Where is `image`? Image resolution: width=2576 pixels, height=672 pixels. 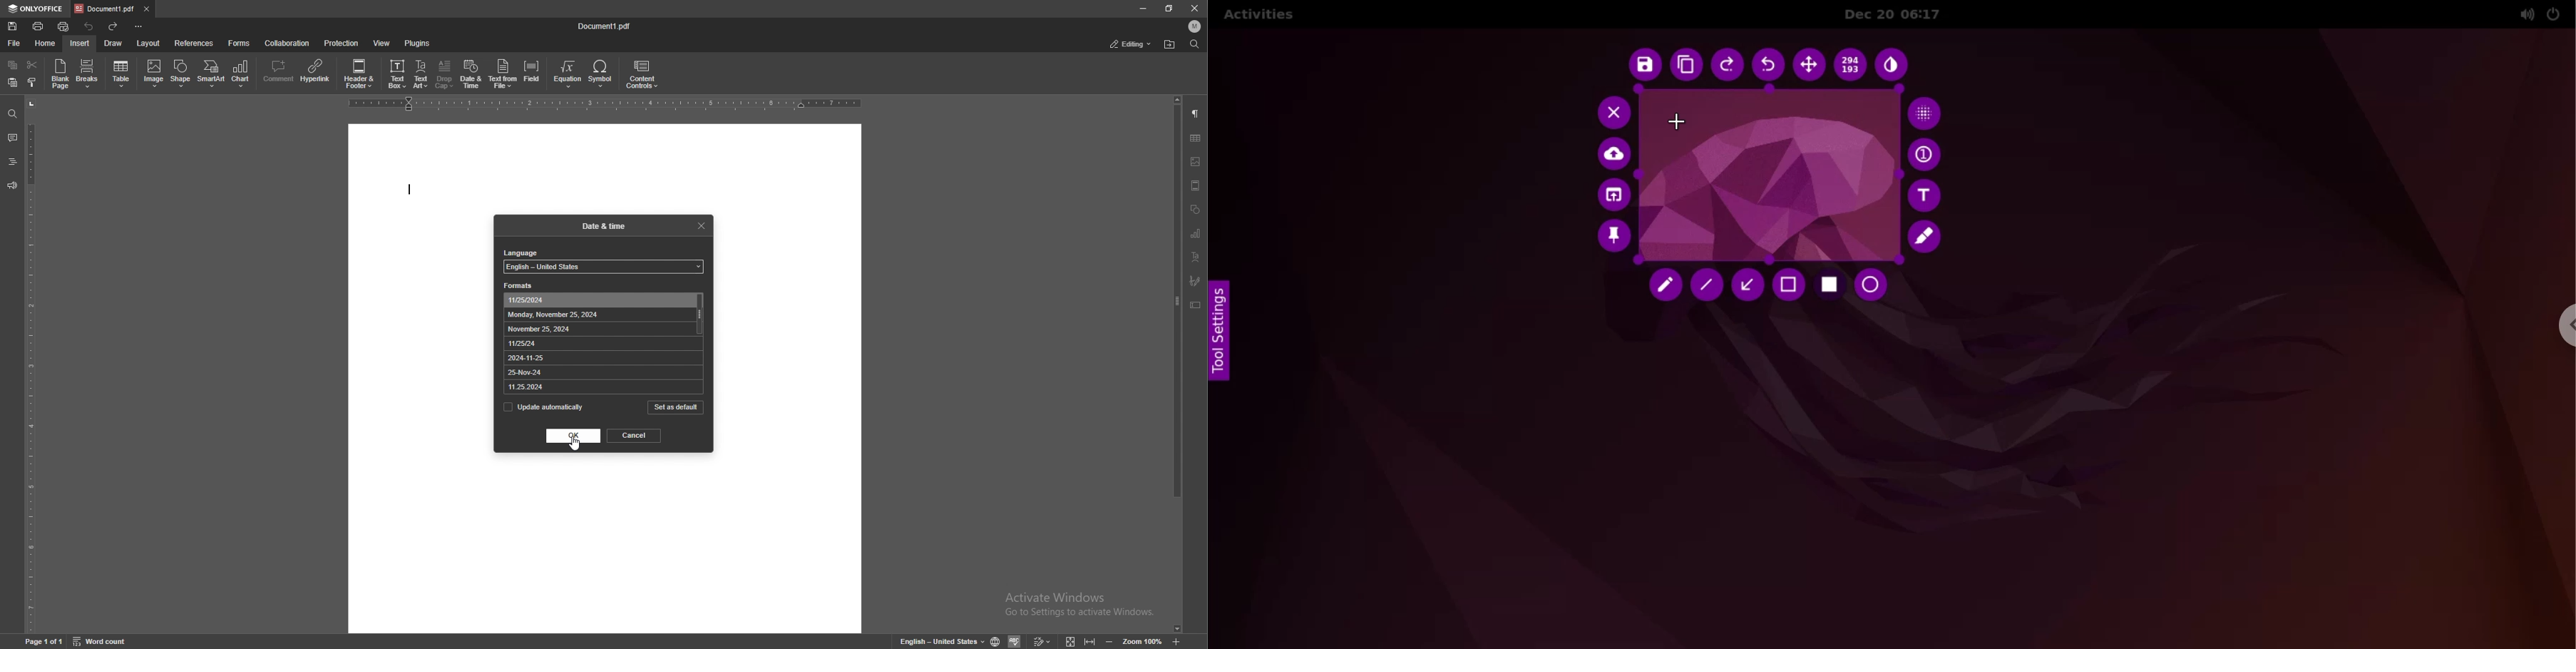
image is located at coordinates (1195, 160).